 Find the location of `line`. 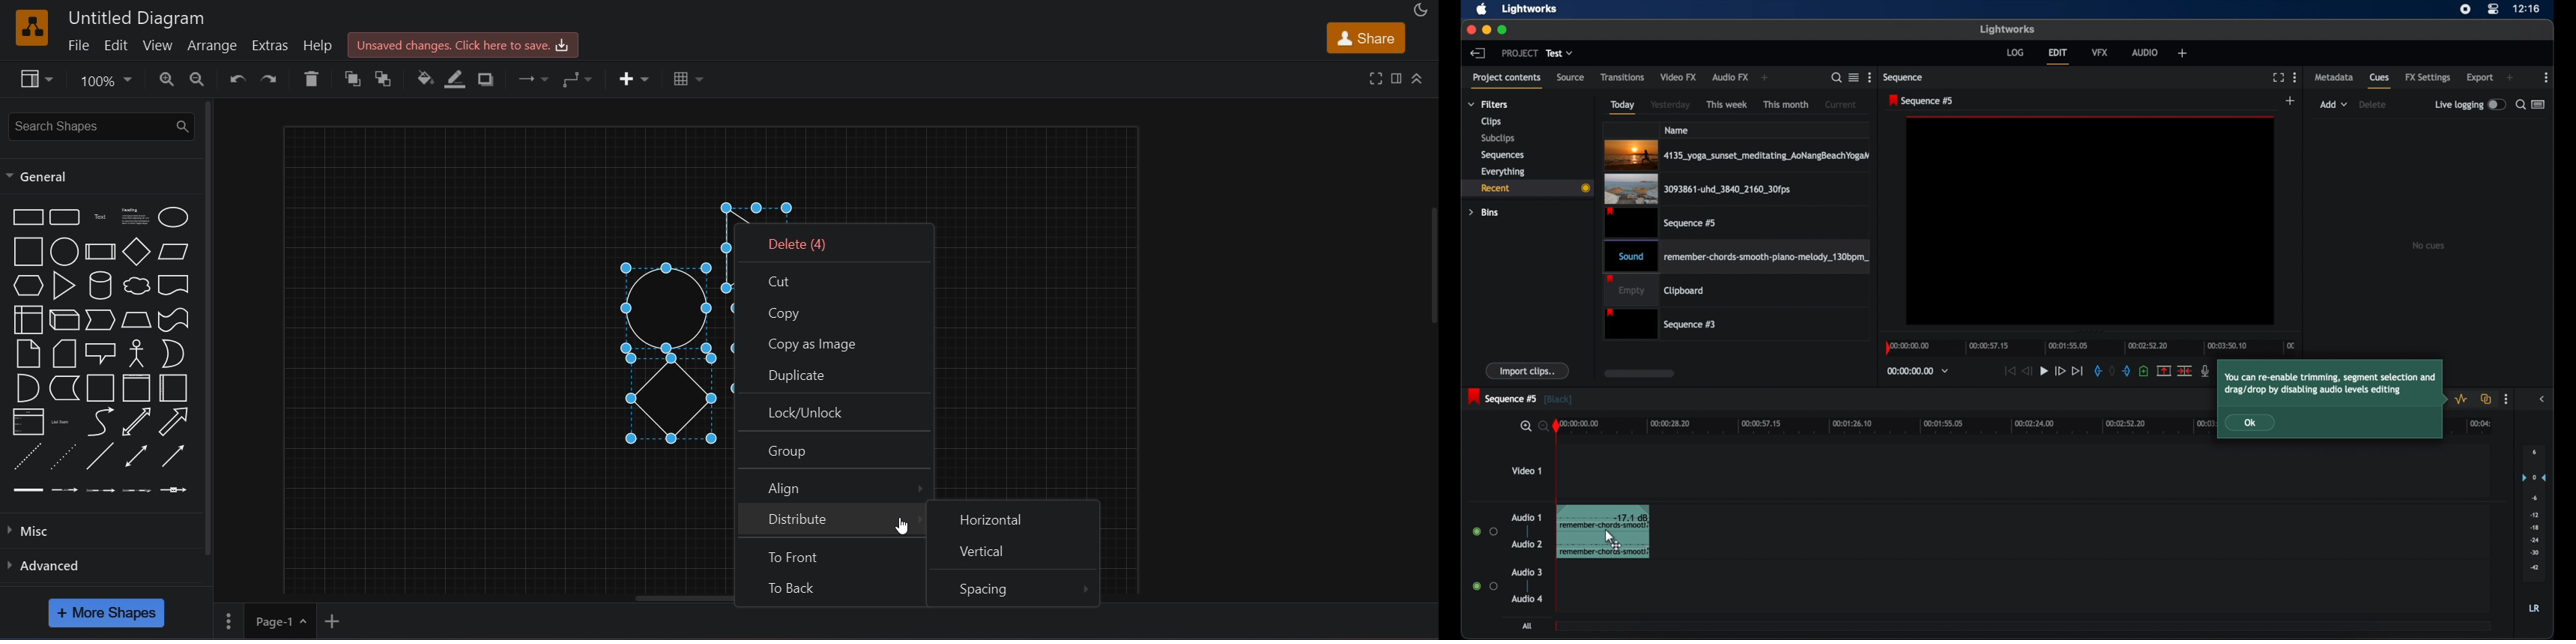

line is located at coordinates (102, 456).